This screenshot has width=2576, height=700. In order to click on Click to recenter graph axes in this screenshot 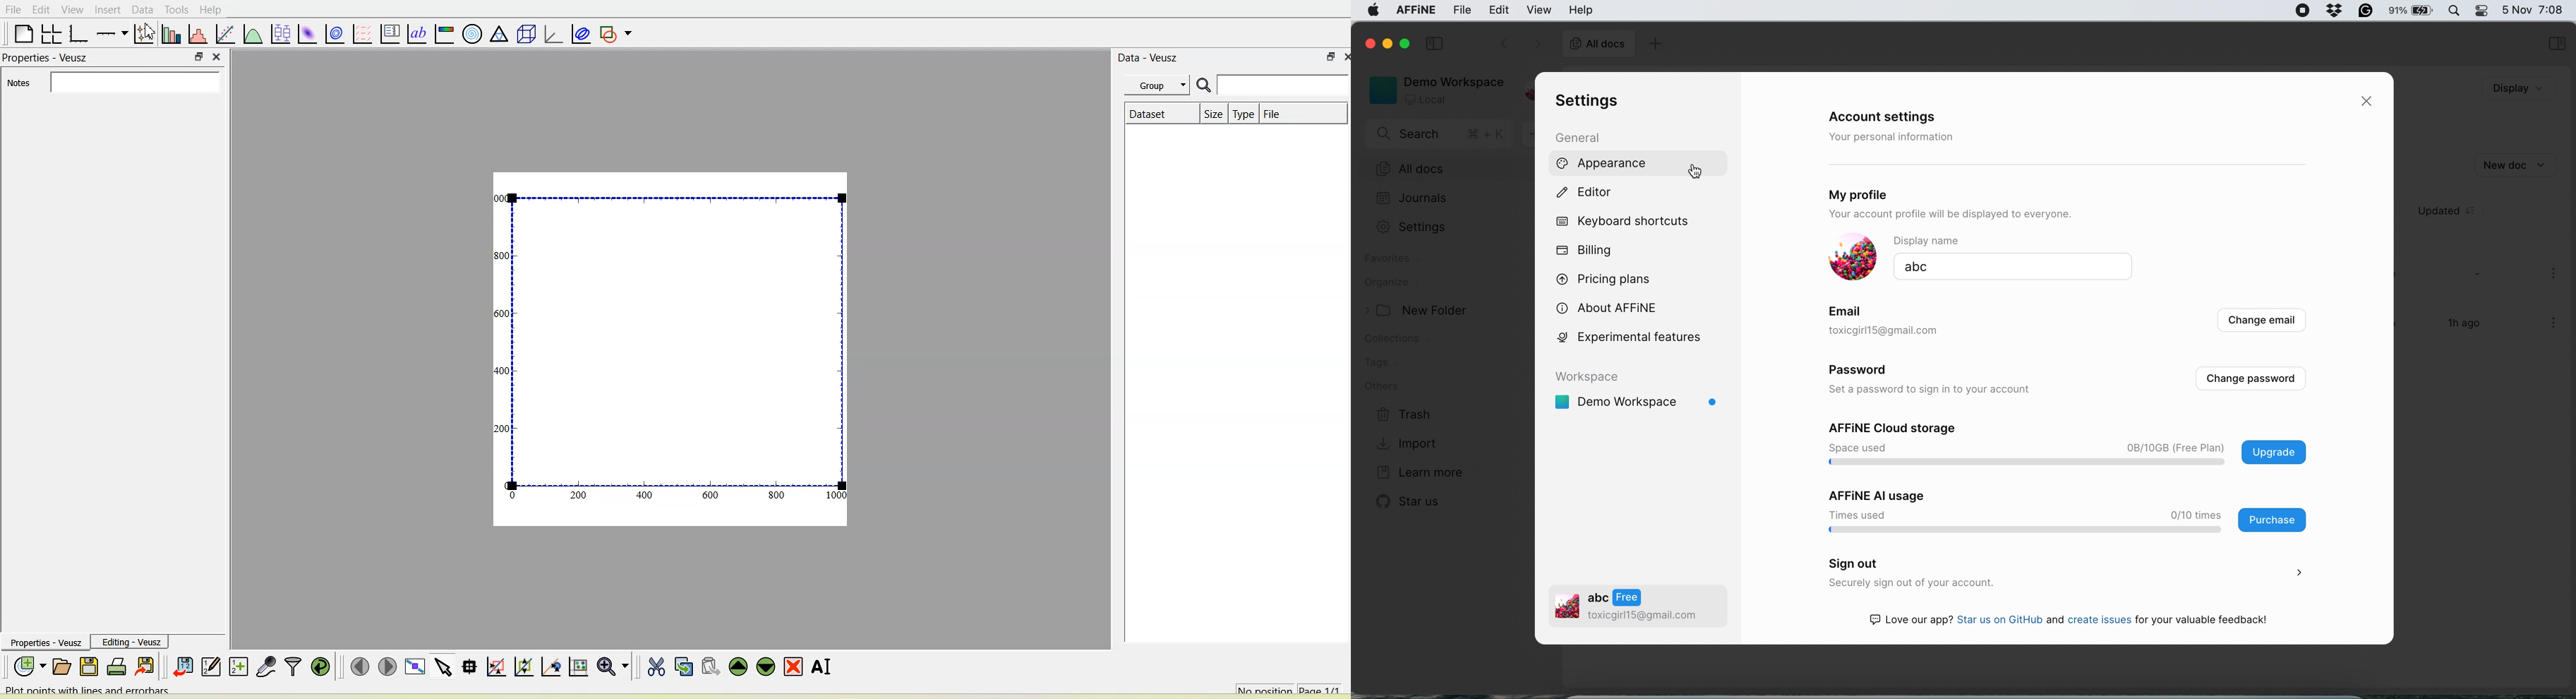, I will do `click(550, 667)`.